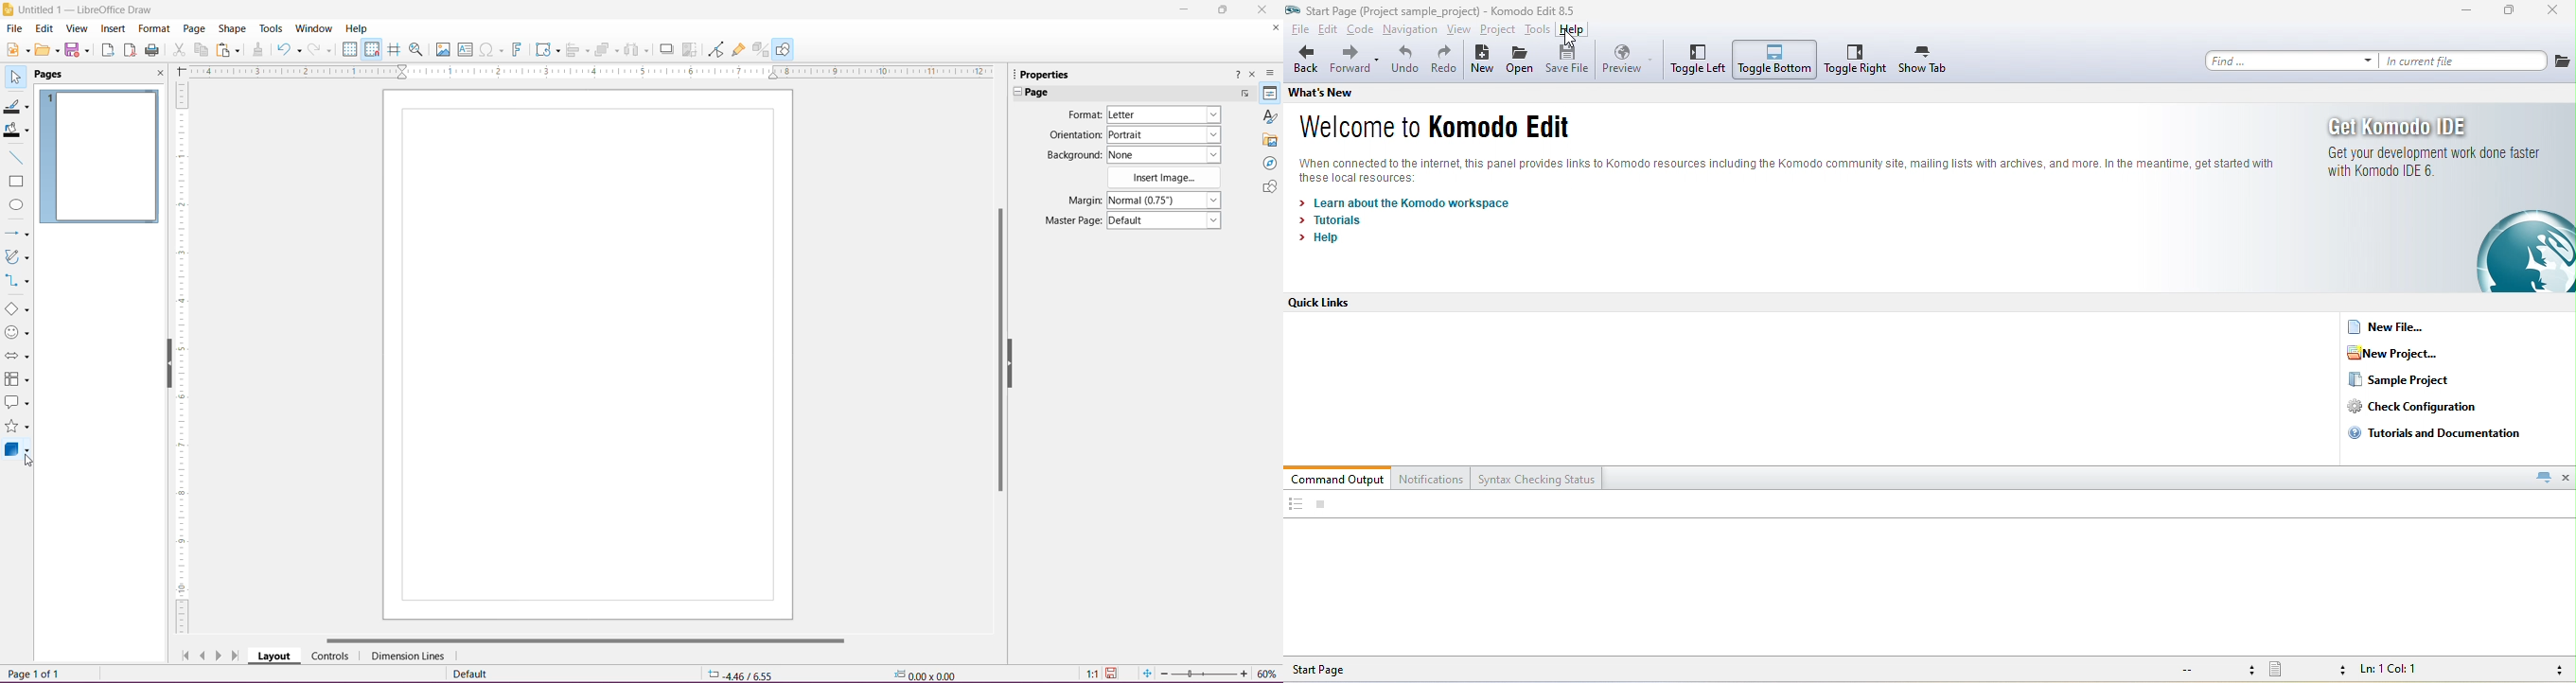 The image size is (2576, 700). Describe the element at coordinates (1270, 140) in the screenshot. I see `Gallery` at that location.